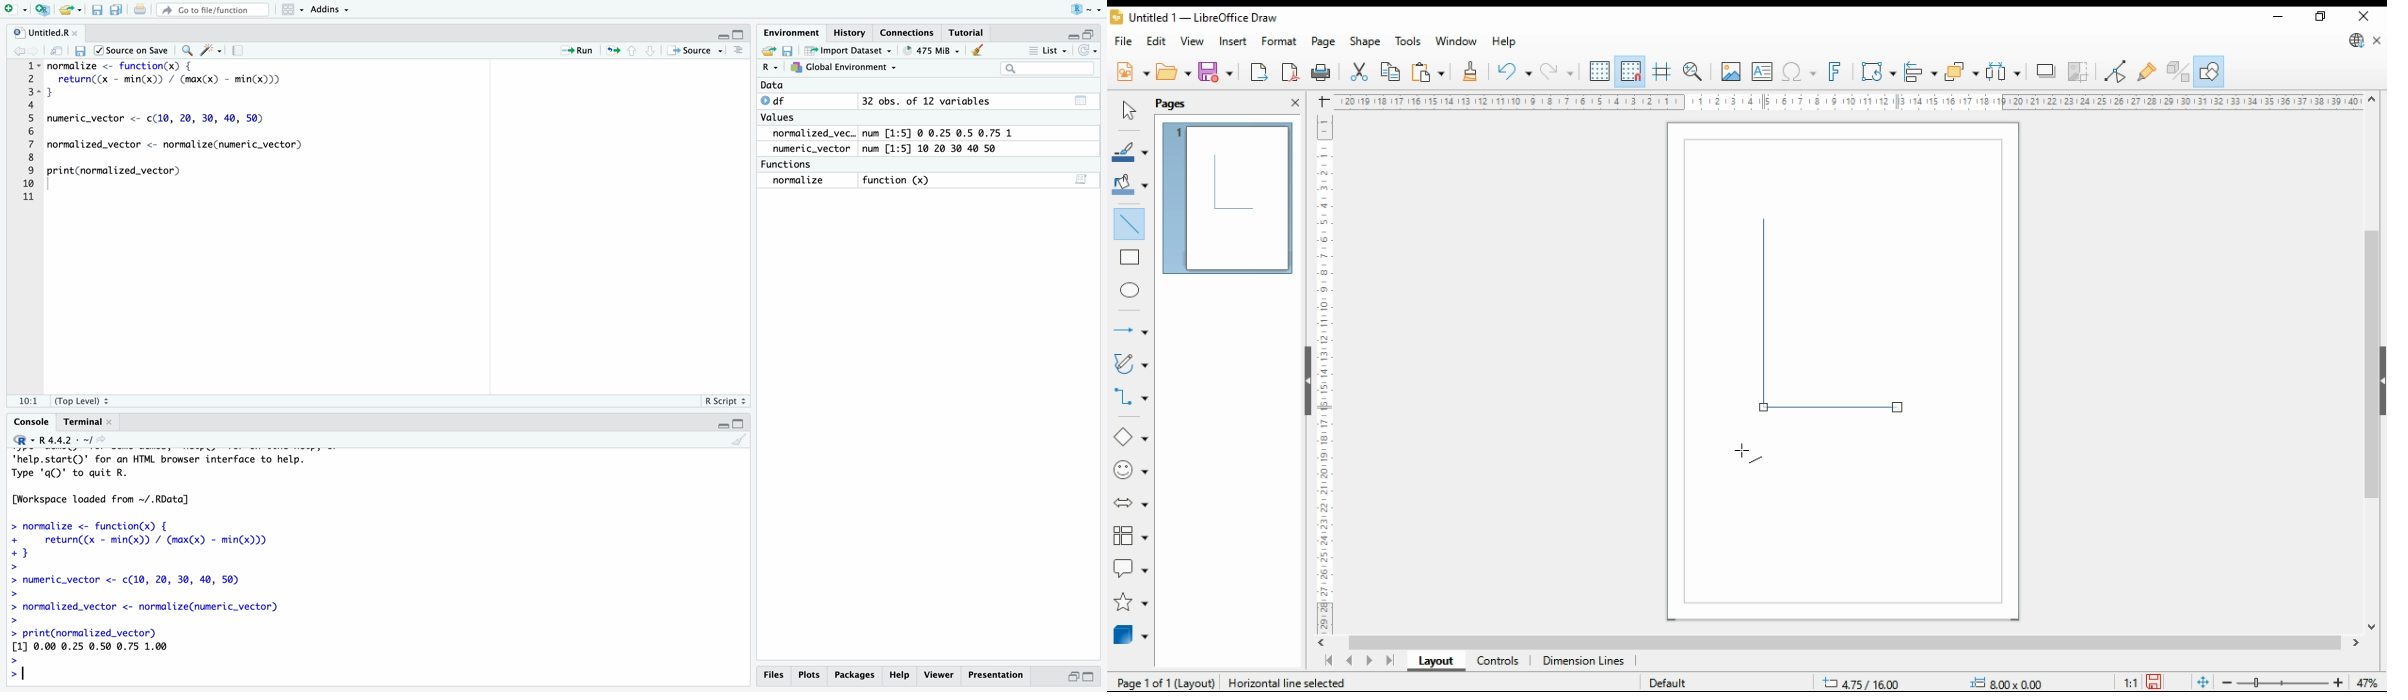 The height and width of the screenshot is (700, 2408). I want to click on Source on Save, so click(134, 51).